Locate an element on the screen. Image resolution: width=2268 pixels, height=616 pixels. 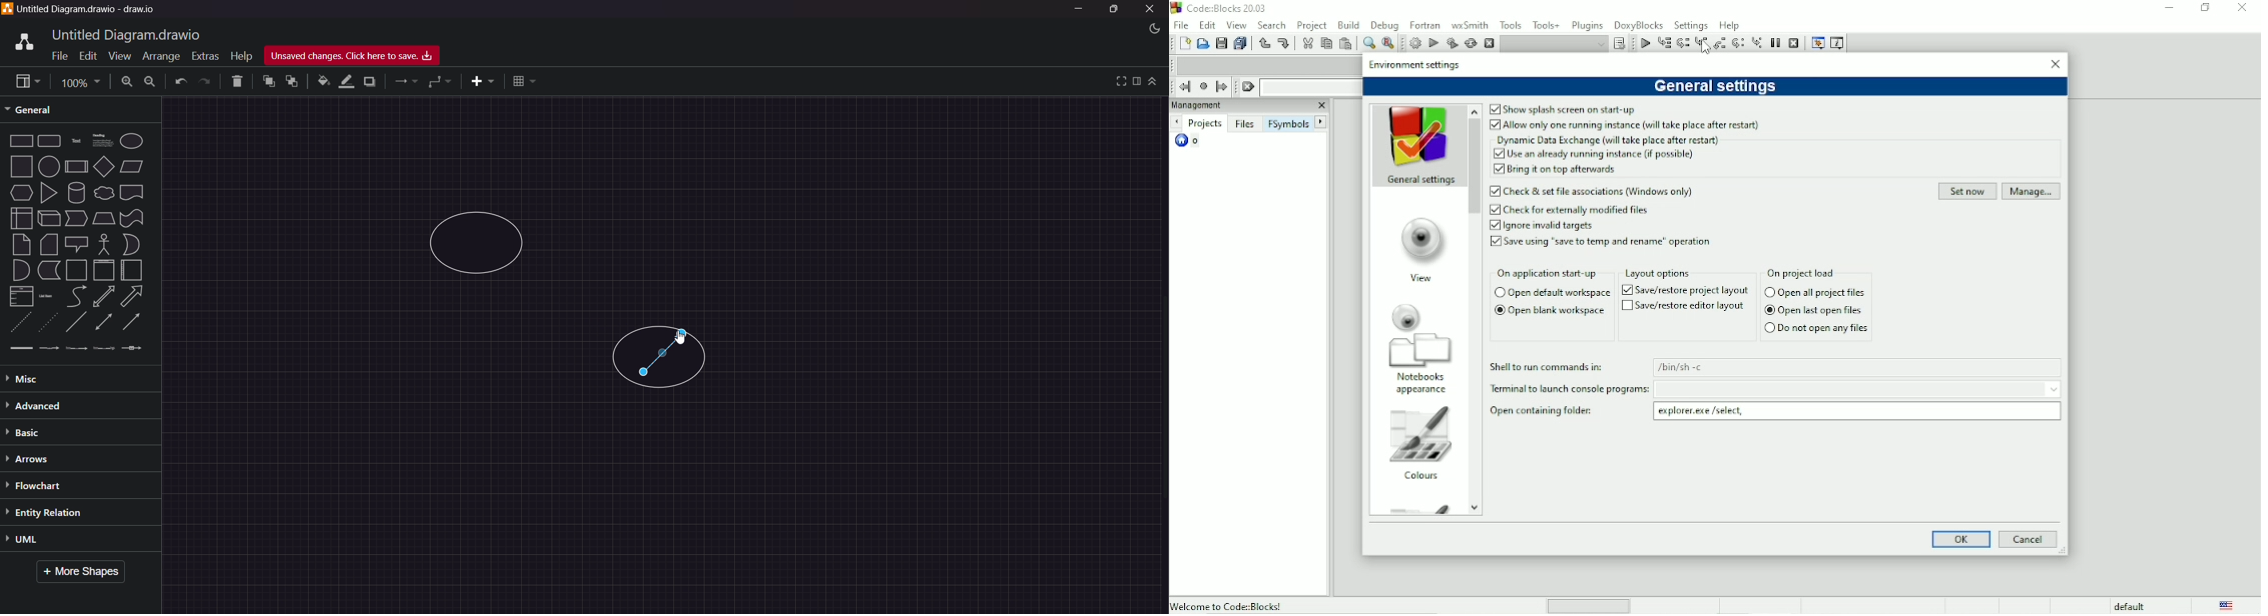
Cancel is located at coordinates (2031, 539).